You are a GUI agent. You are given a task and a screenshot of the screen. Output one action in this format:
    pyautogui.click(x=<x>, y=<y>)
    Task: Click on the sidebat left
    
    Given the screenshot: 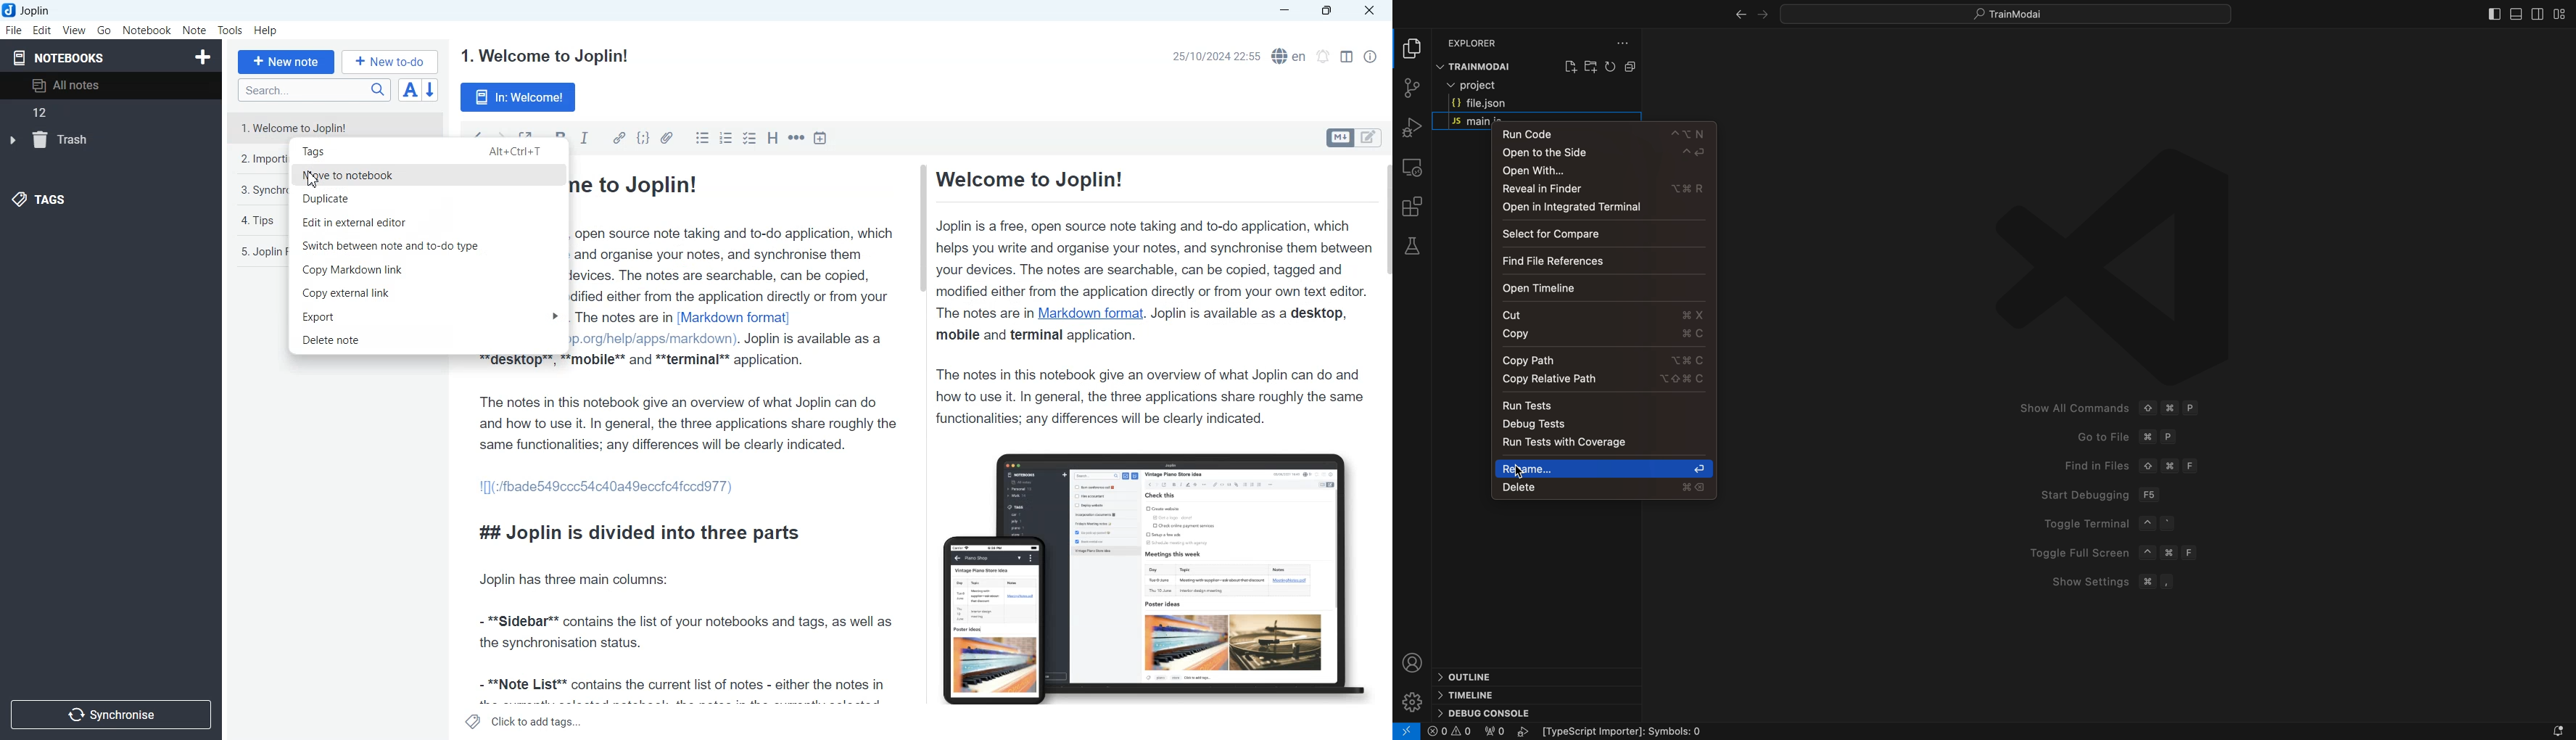 What is the action you would take?
    pyautogui.click(x=2495, y=14)
    